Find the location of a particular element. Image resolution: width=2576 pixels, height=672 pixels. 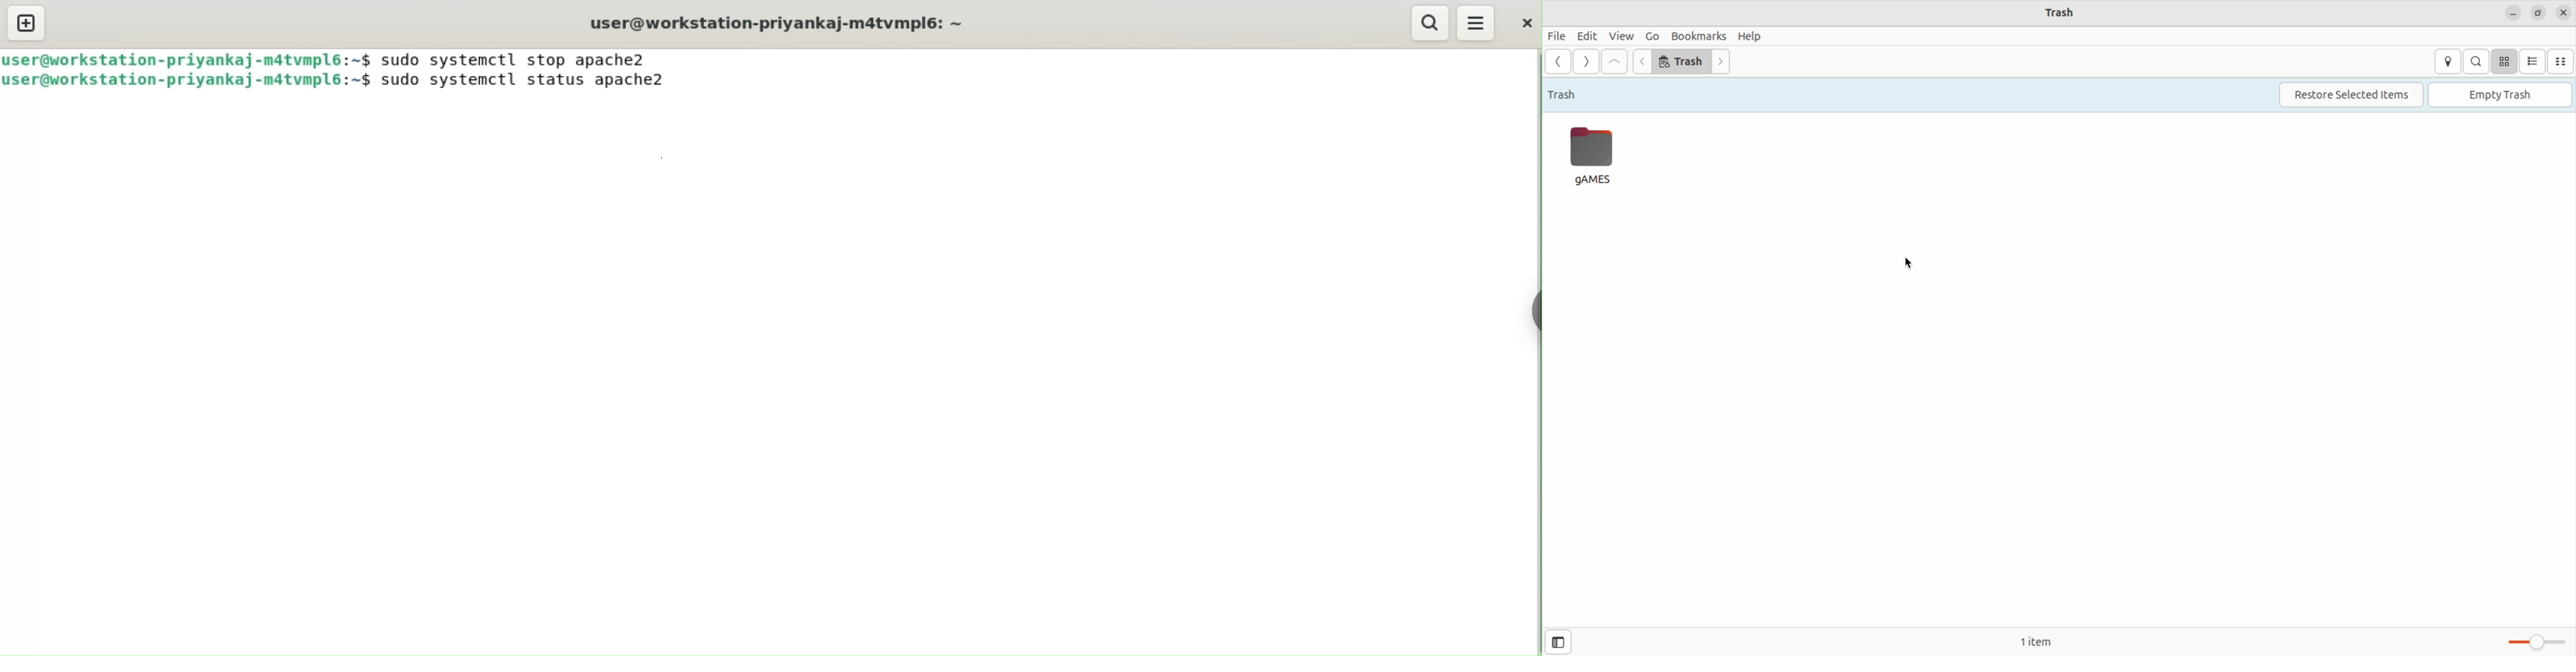

location  is located at coordinates (2447, 60).